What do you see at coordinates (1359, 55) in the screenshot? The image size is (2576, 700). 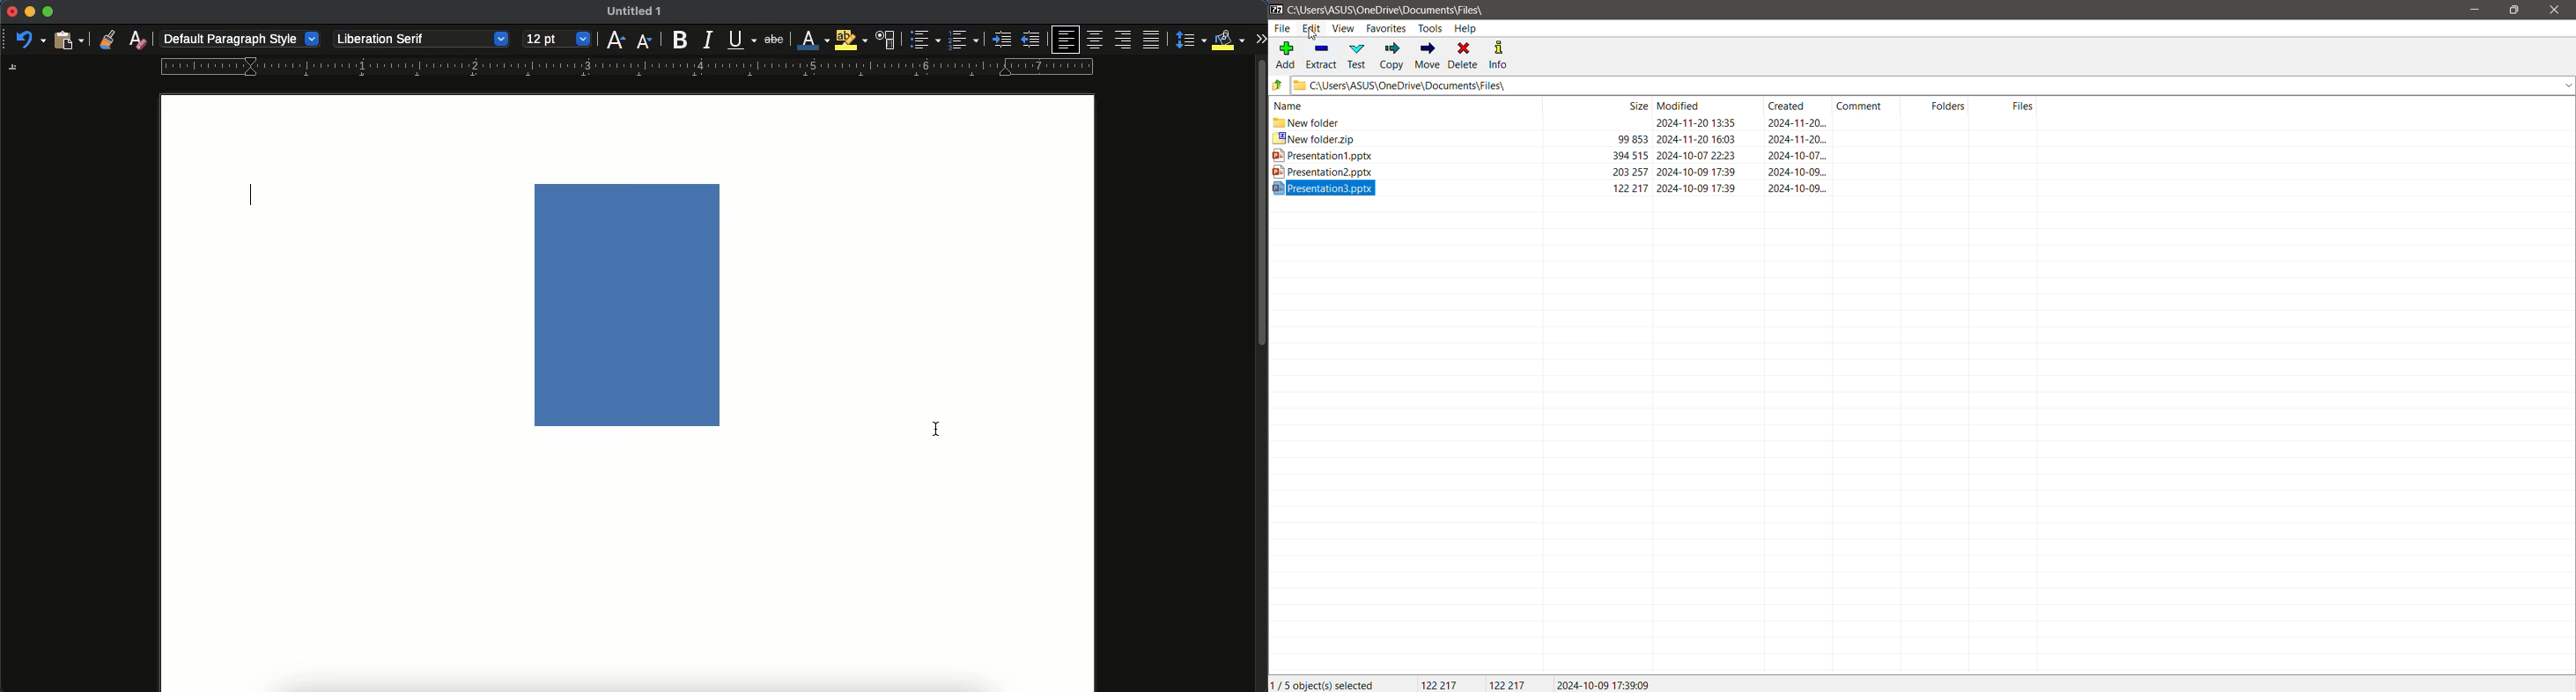 I see `Test` at bounding box center [1359, 55].